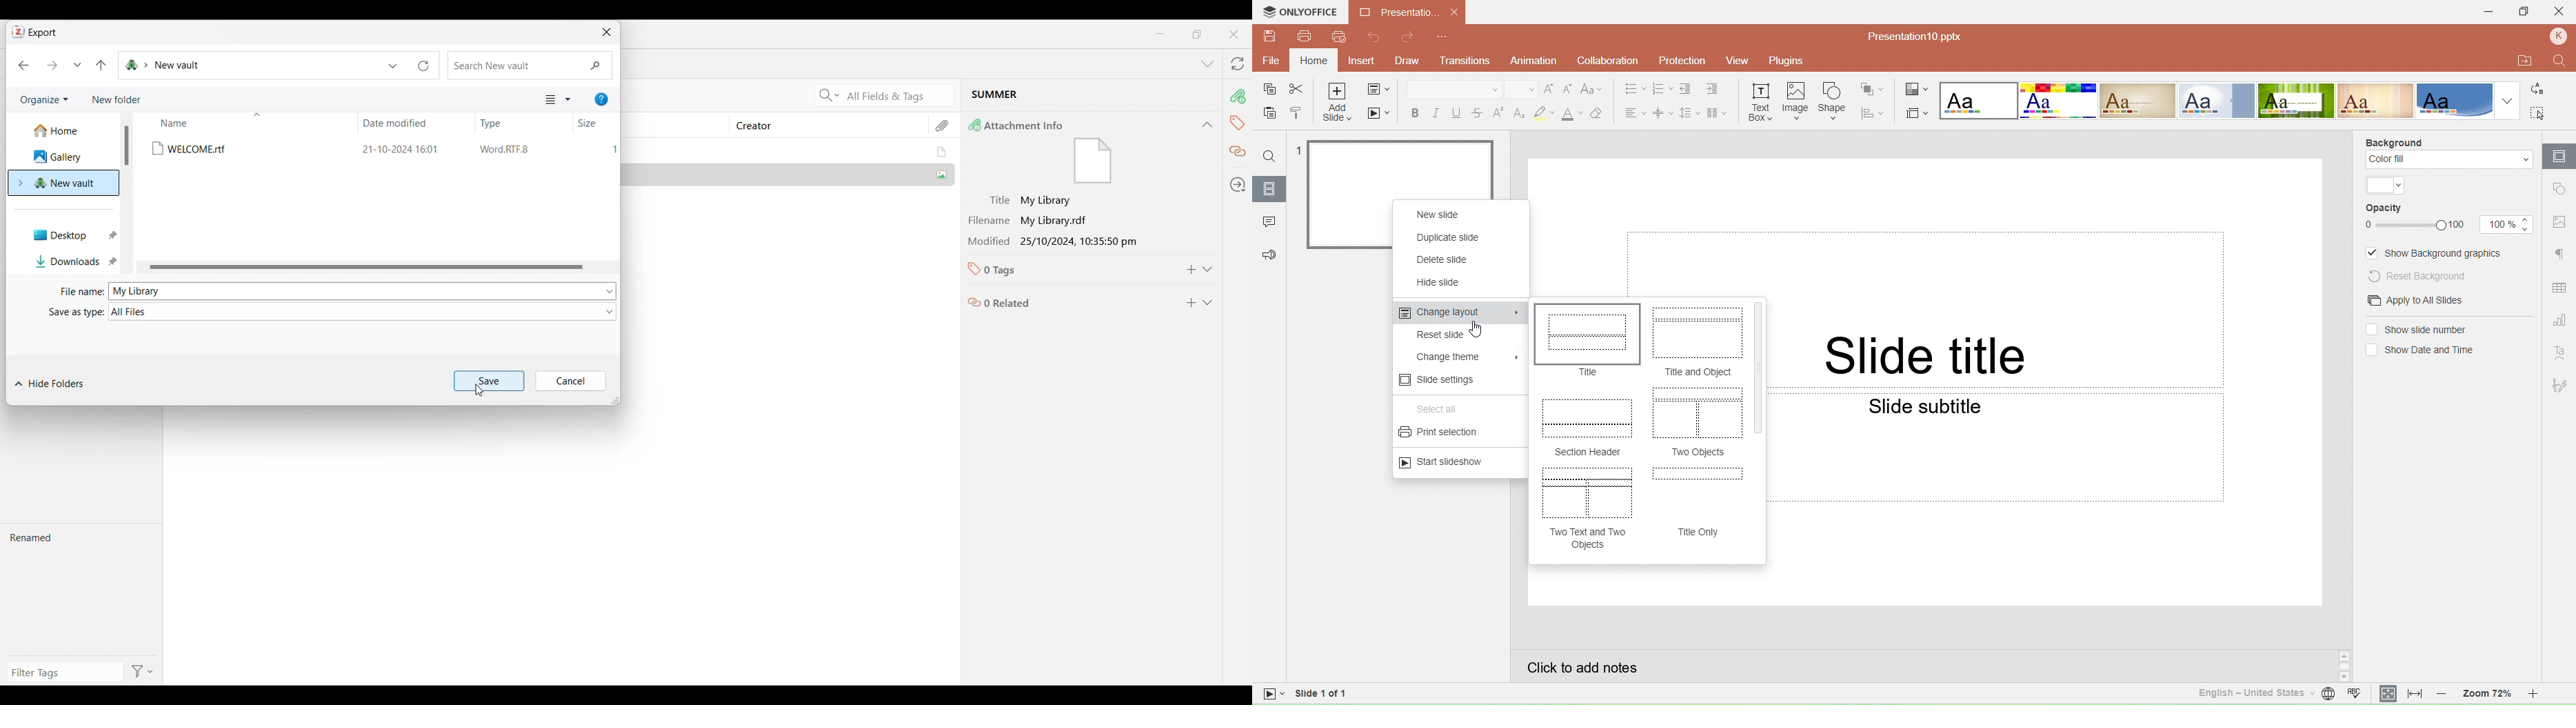 Image resolution: width=2576 pixels, height=728 pixels. Describe the element at coordinates (1453, 88) in the screenshot. I see `Font` at that location.